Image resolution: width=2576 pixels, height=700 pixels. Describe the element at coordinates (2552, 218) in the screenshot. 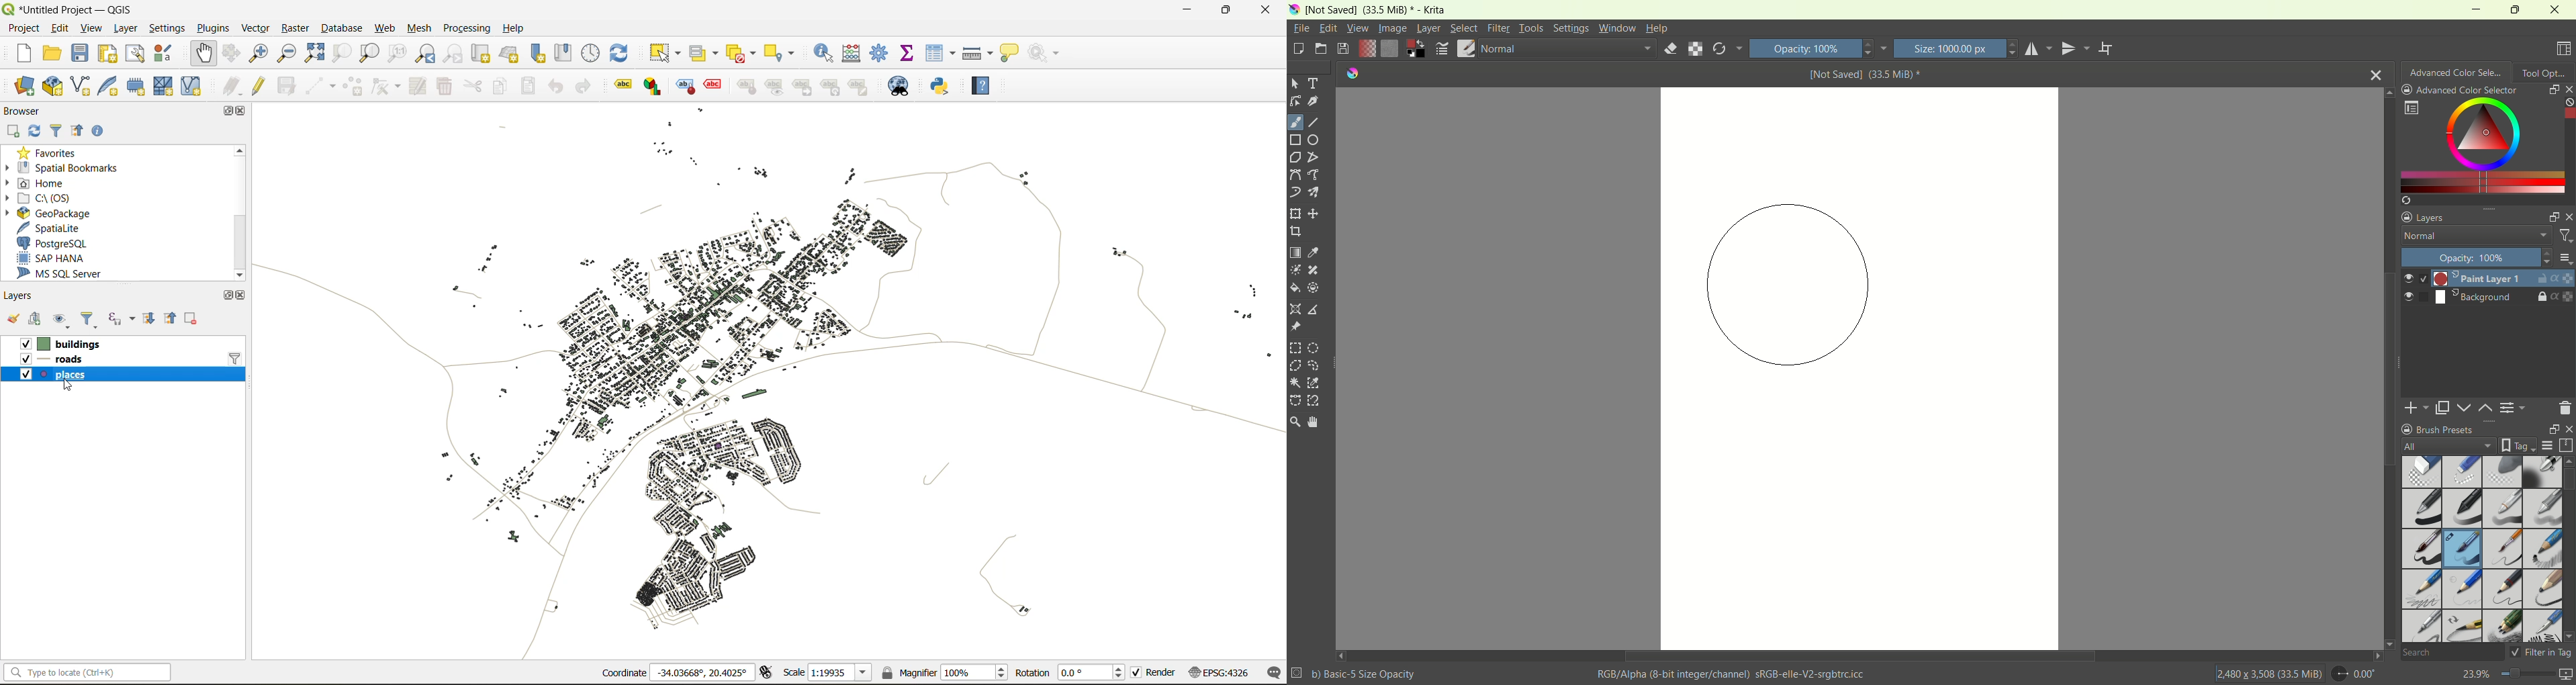

I see `float docker` at that location.